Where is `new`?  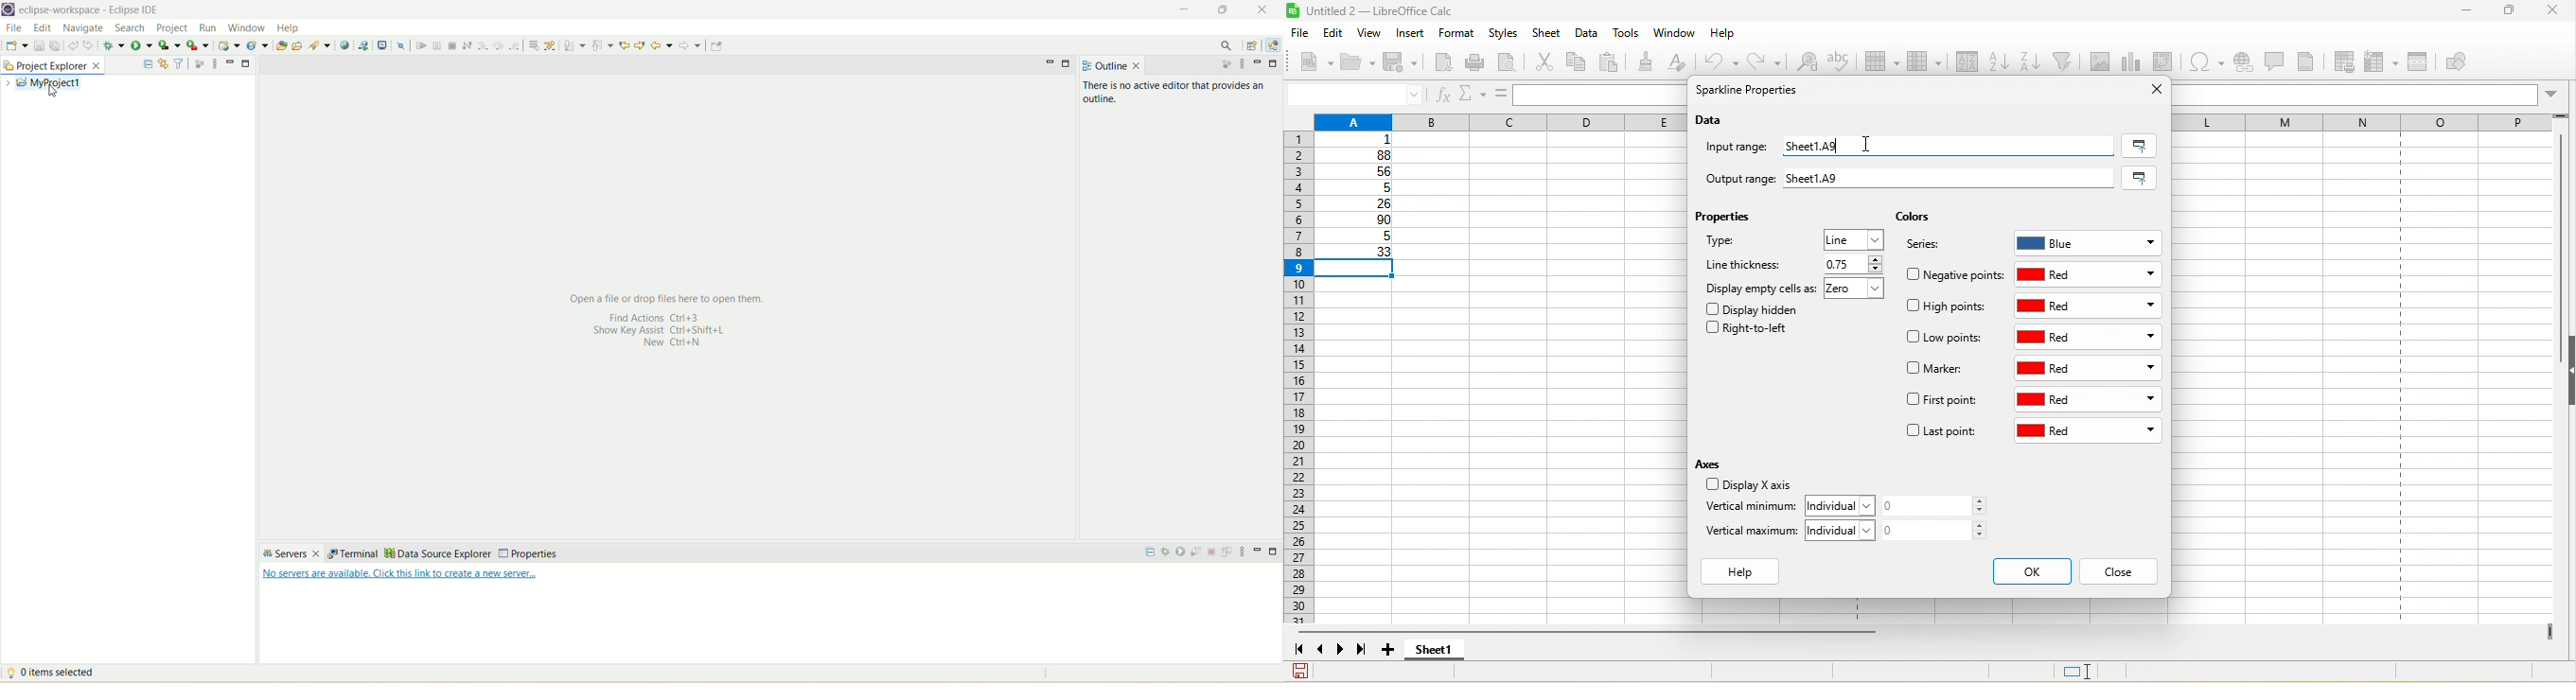 new is located at coordinates (1310, 61).